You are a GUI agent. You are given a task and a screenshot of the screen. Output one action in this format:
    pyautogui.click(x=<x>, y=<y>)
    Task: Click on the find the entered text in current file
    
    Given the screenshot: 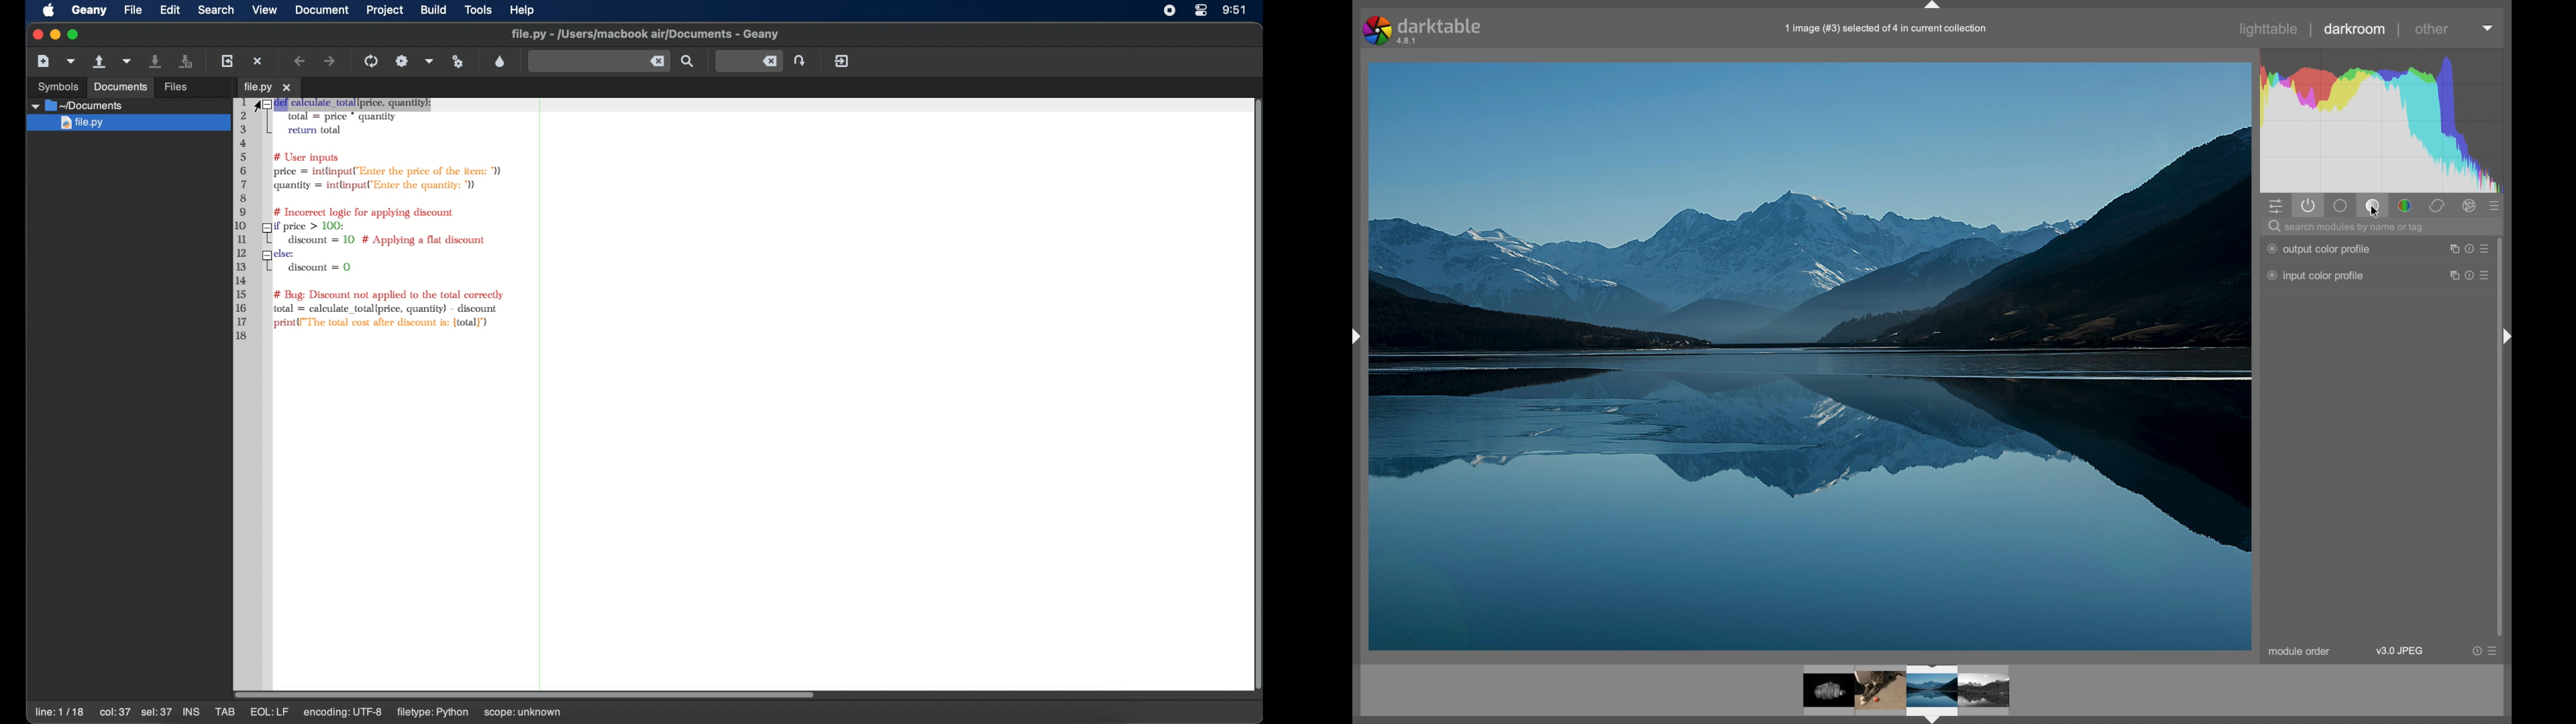 What is the action you would take?
    pyautogui.click(x=688, y=62)
    